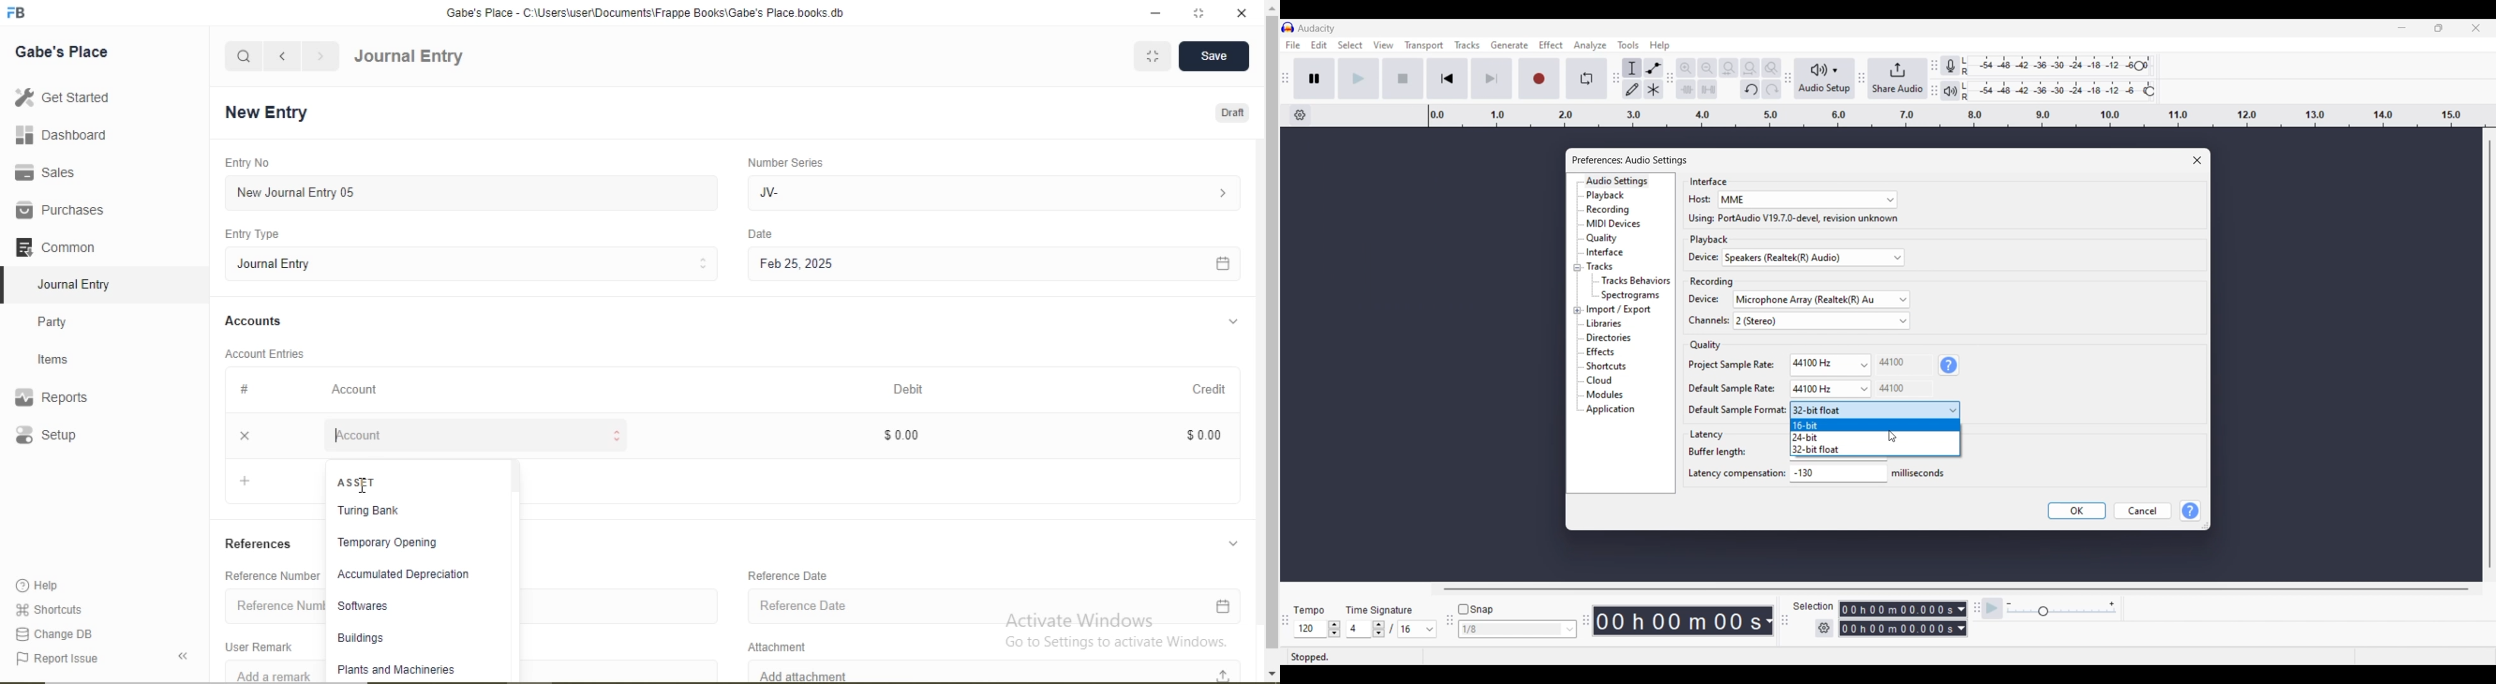  Describe the element at coordinates (1467, 45) in the screenshot. I see `Tracks menu` at that location.